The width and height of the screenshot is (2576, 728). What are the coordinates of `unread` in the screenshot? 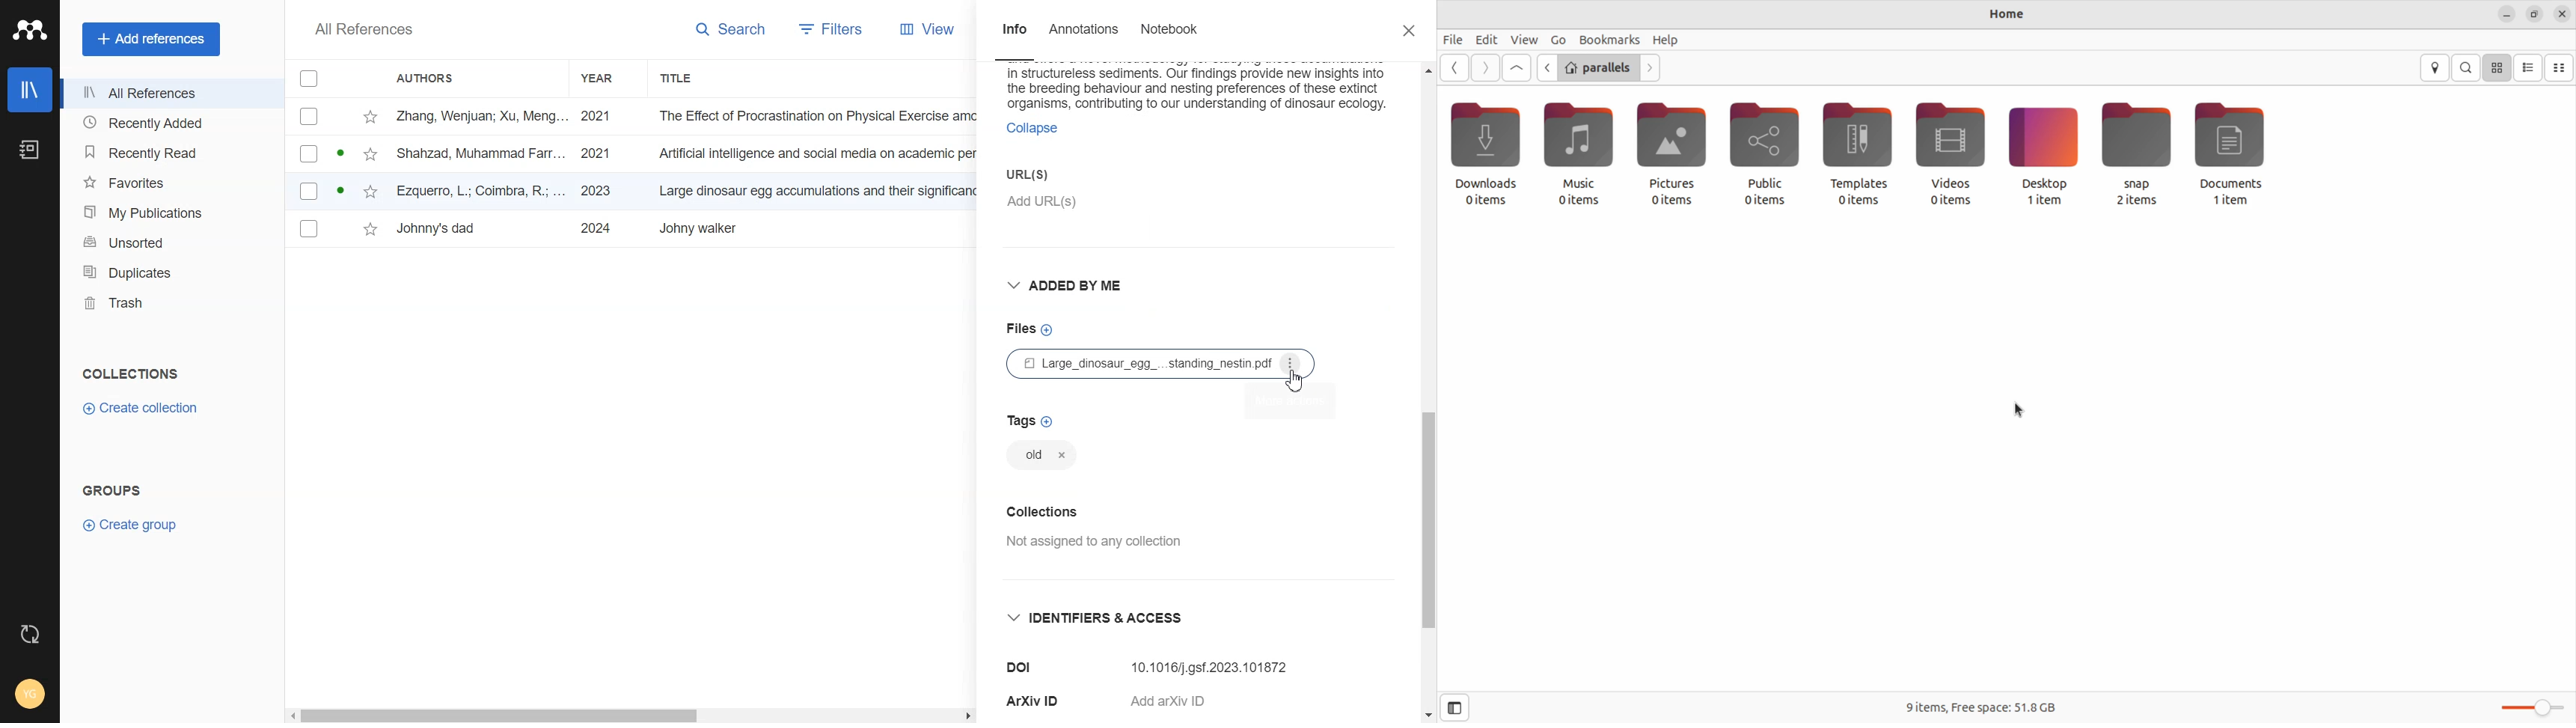 It's located at (339, 189).